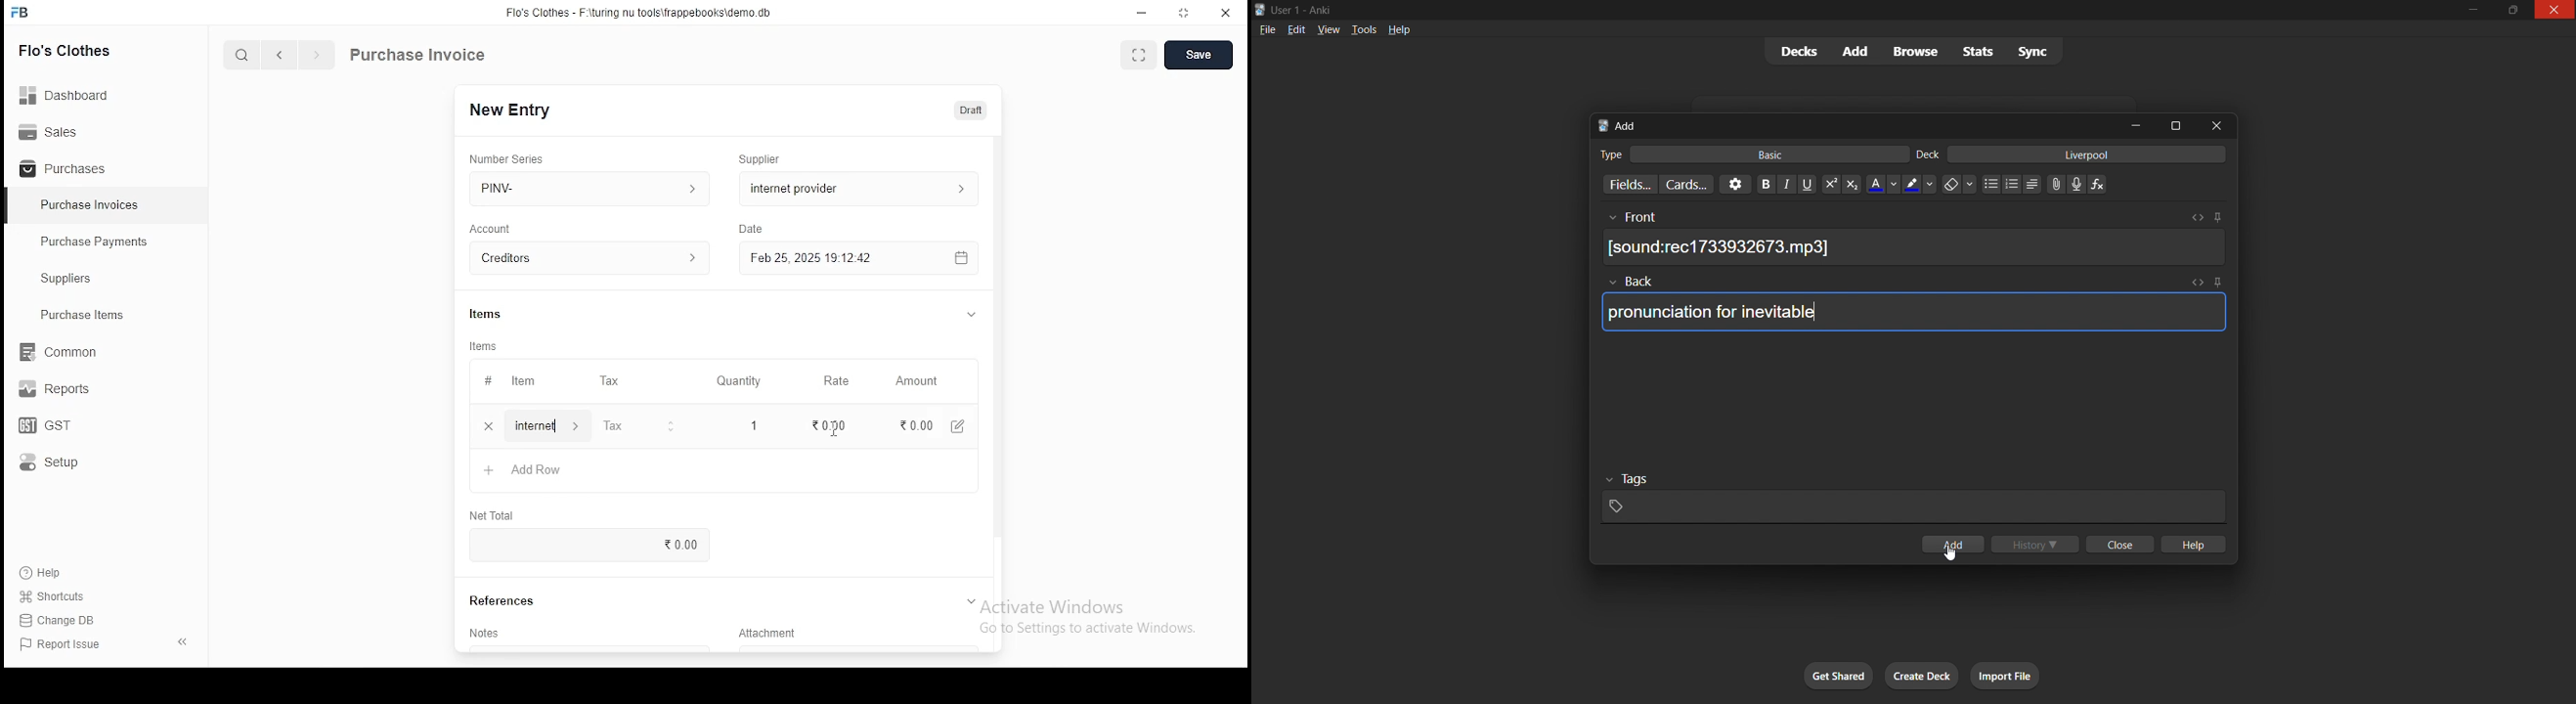 This screenshot has height=728, width=2576. Describe the element at coordinates (1226, 11) in the screenshot. I see `close window` at that location.